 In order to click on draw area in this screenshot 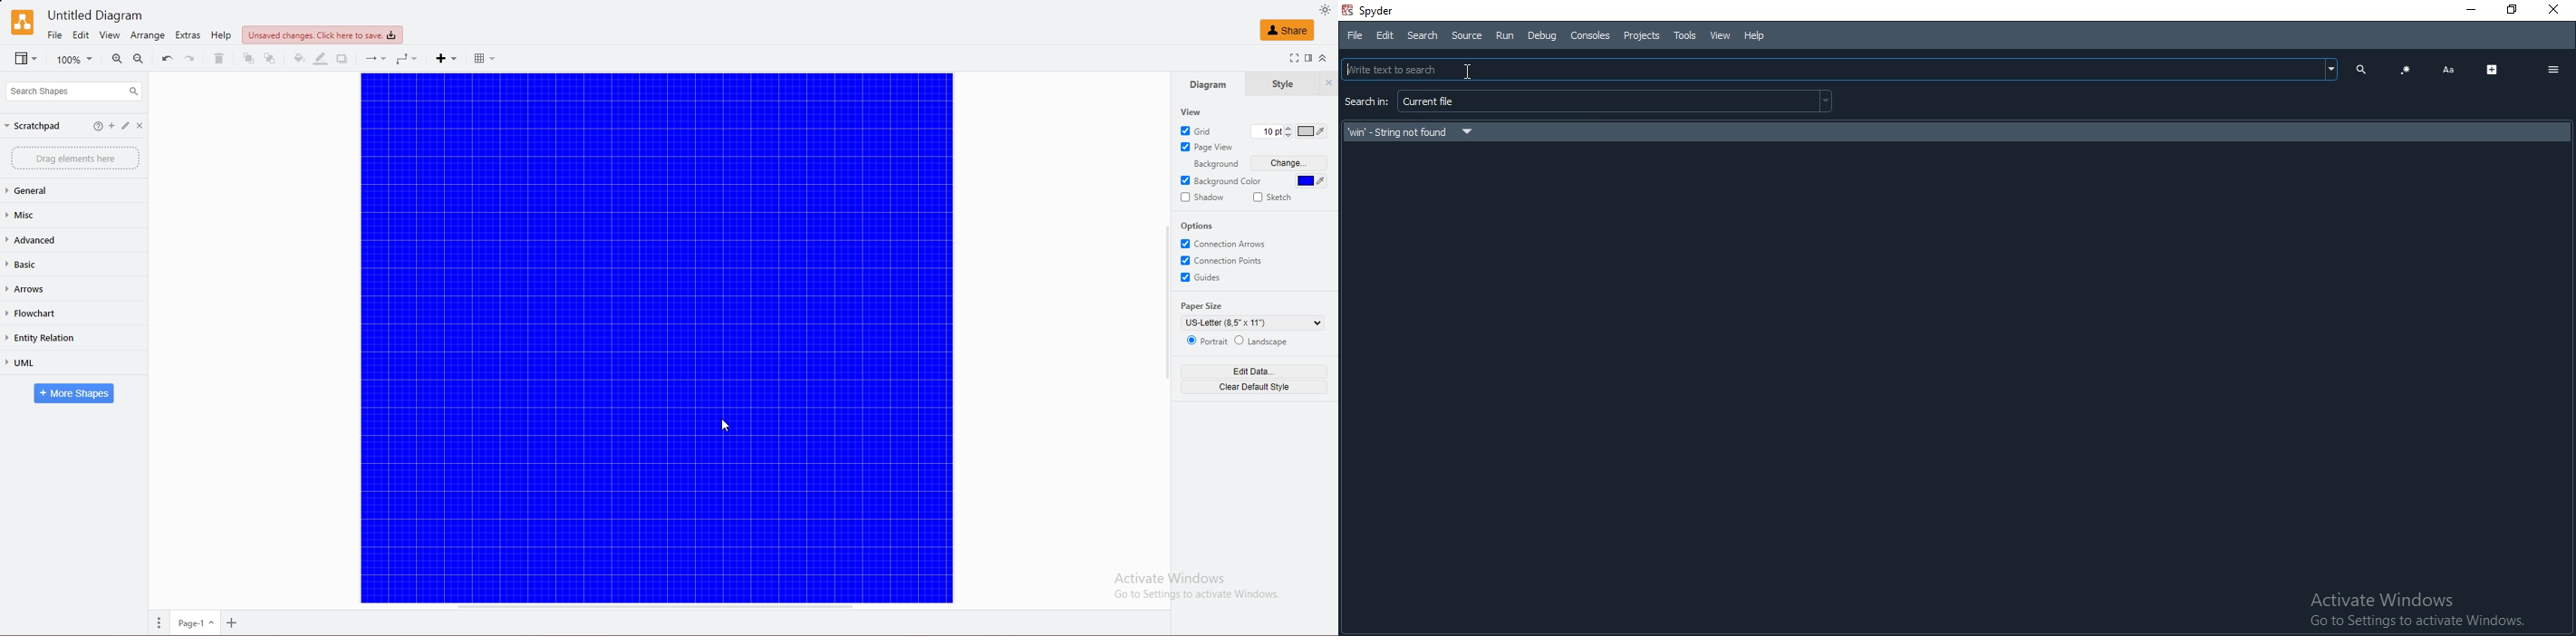, I will do `click(657, 338)`.